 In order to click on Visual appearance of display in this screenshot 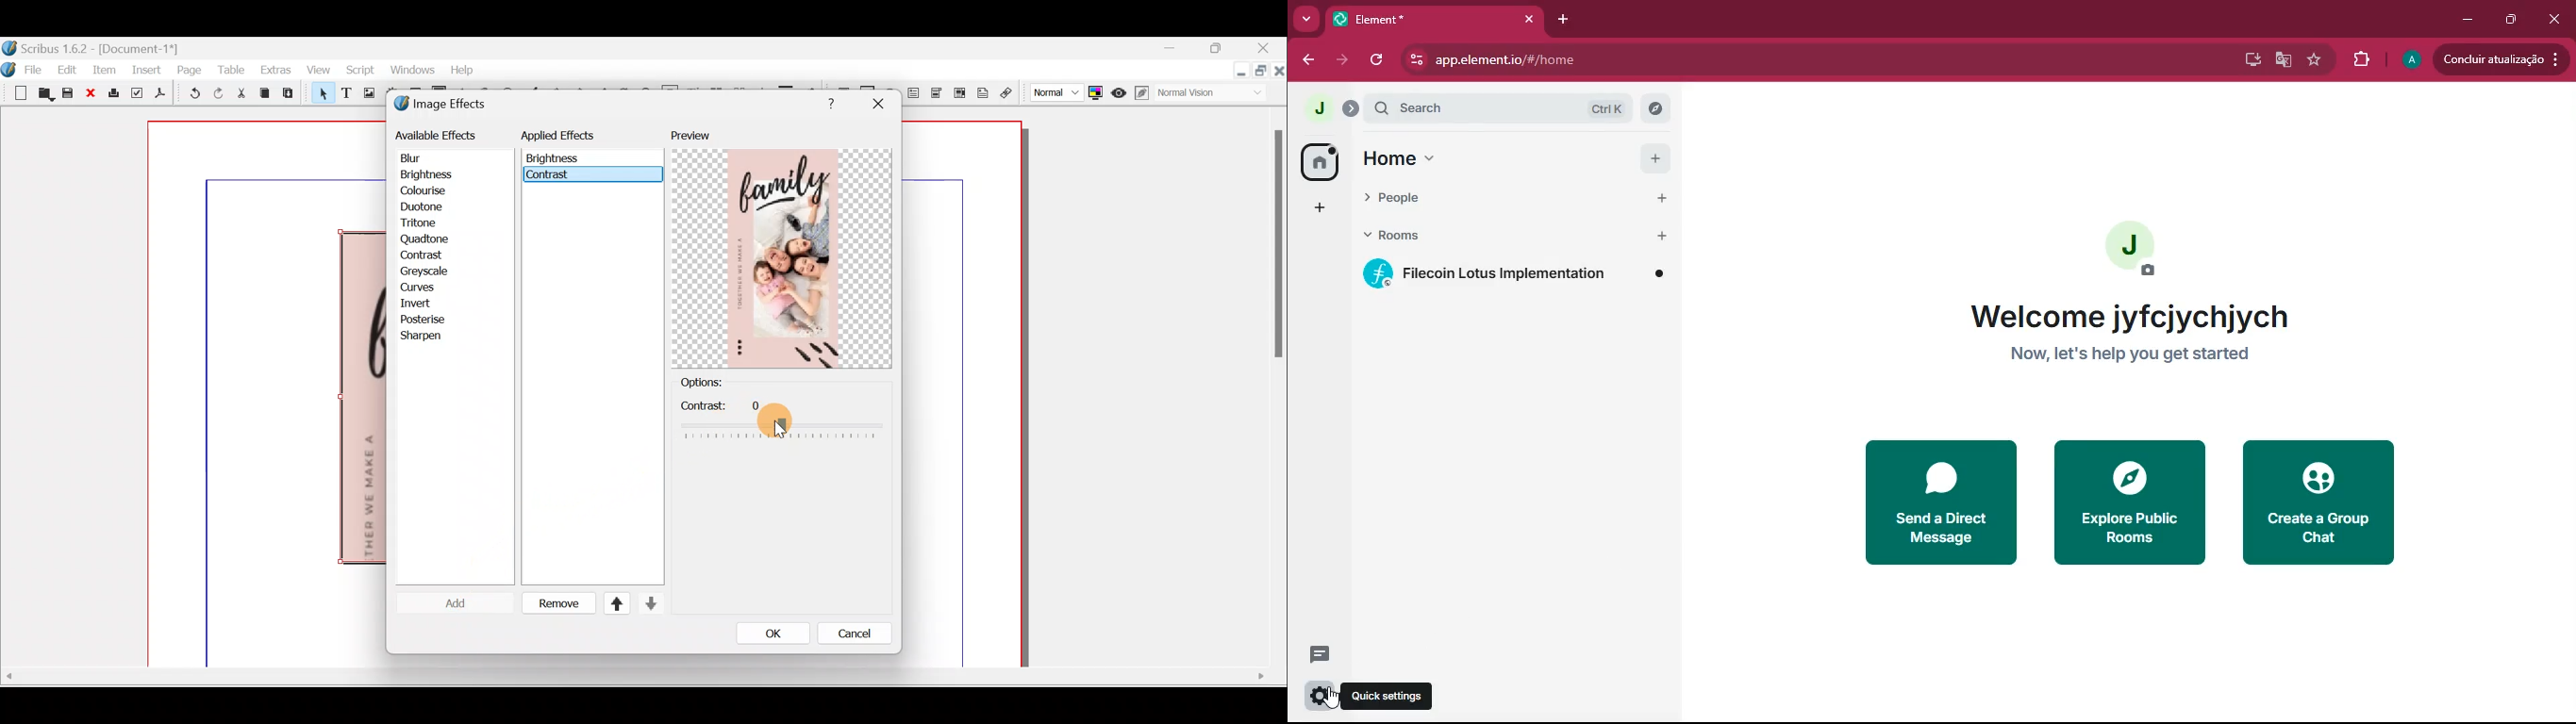, I will do `click(1217, 94)`.